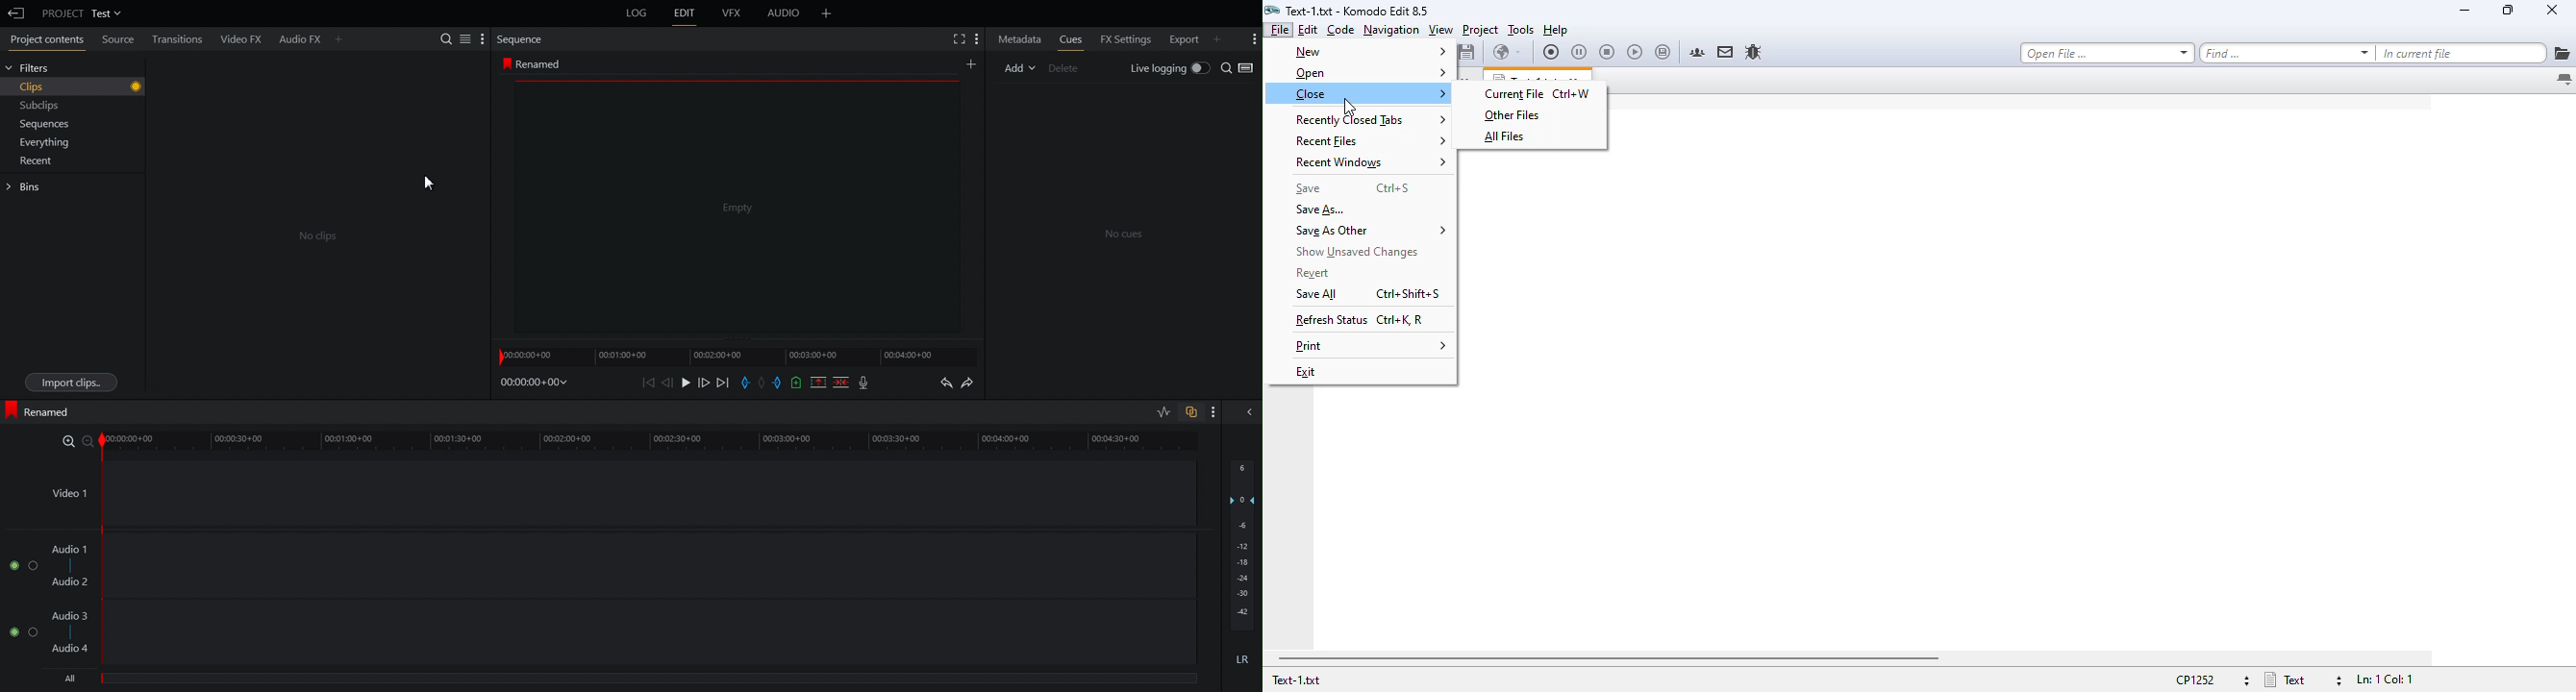  What do you see at coordinates (15, 11) in the screenshot?
I see `Back` at bounding box center [15, 11].